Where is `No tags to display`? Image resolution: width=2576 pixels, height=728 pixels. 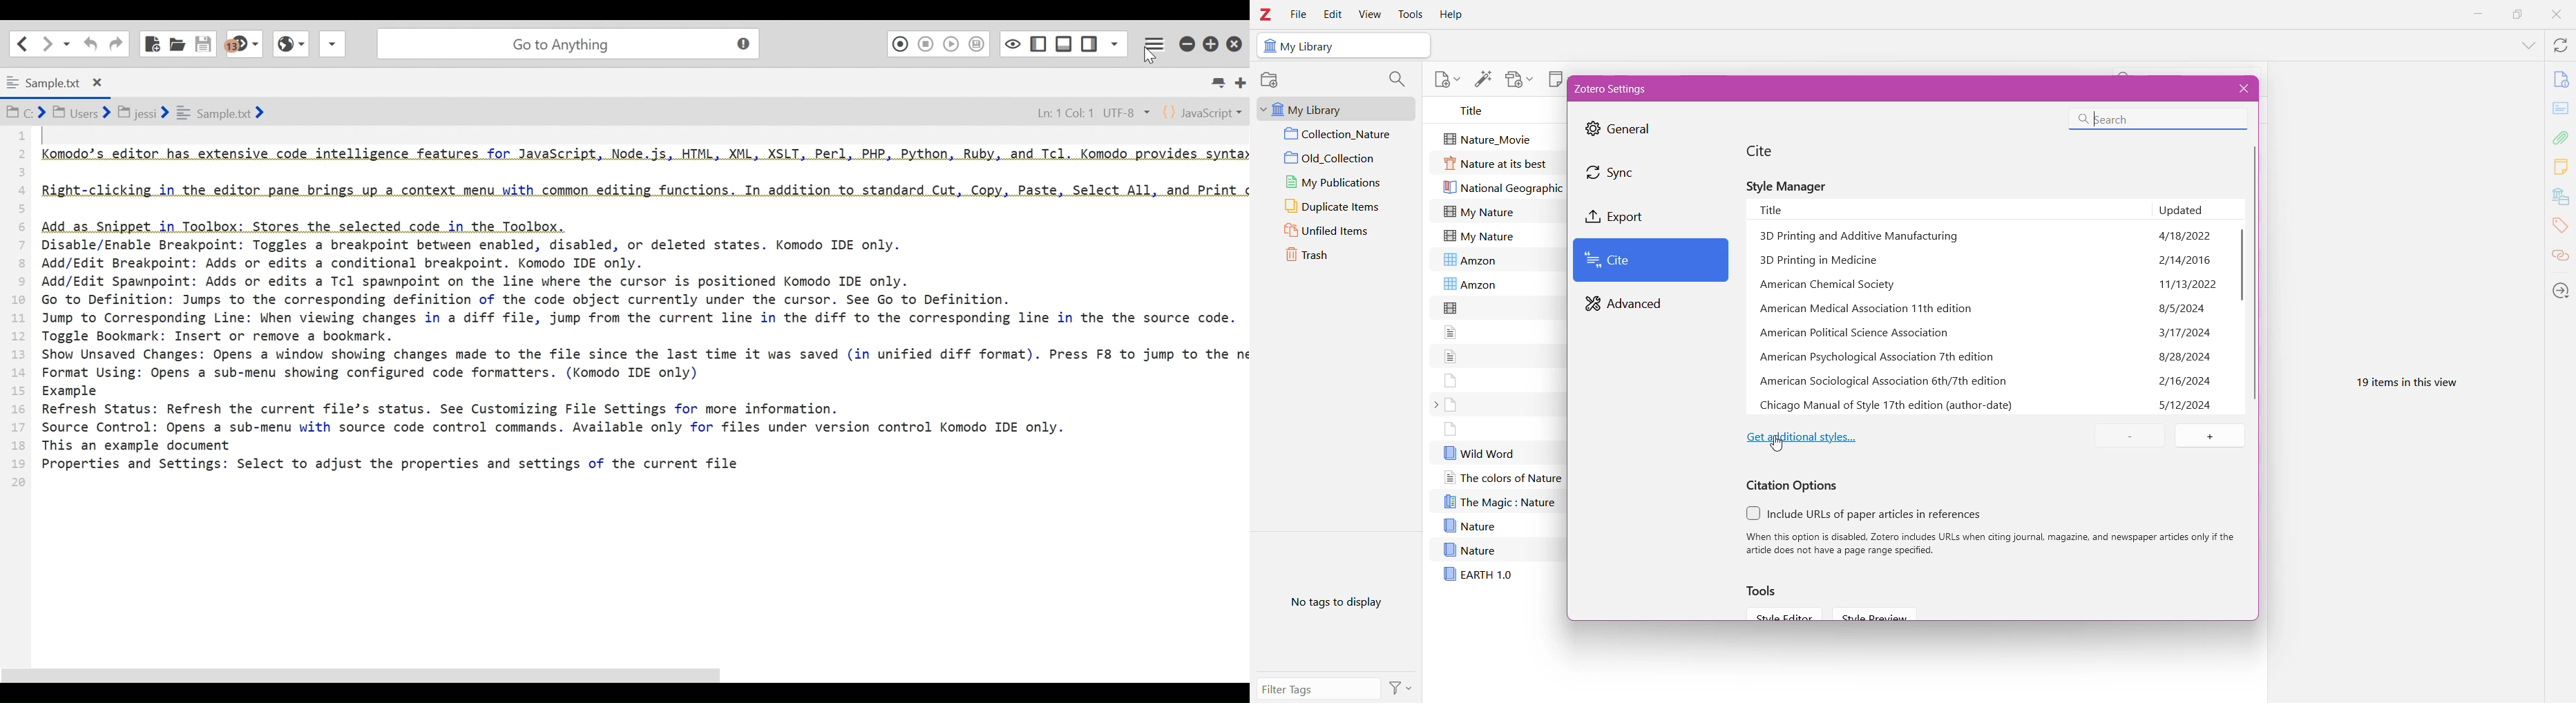 No tags to display is located at coordinates (1333, 606).